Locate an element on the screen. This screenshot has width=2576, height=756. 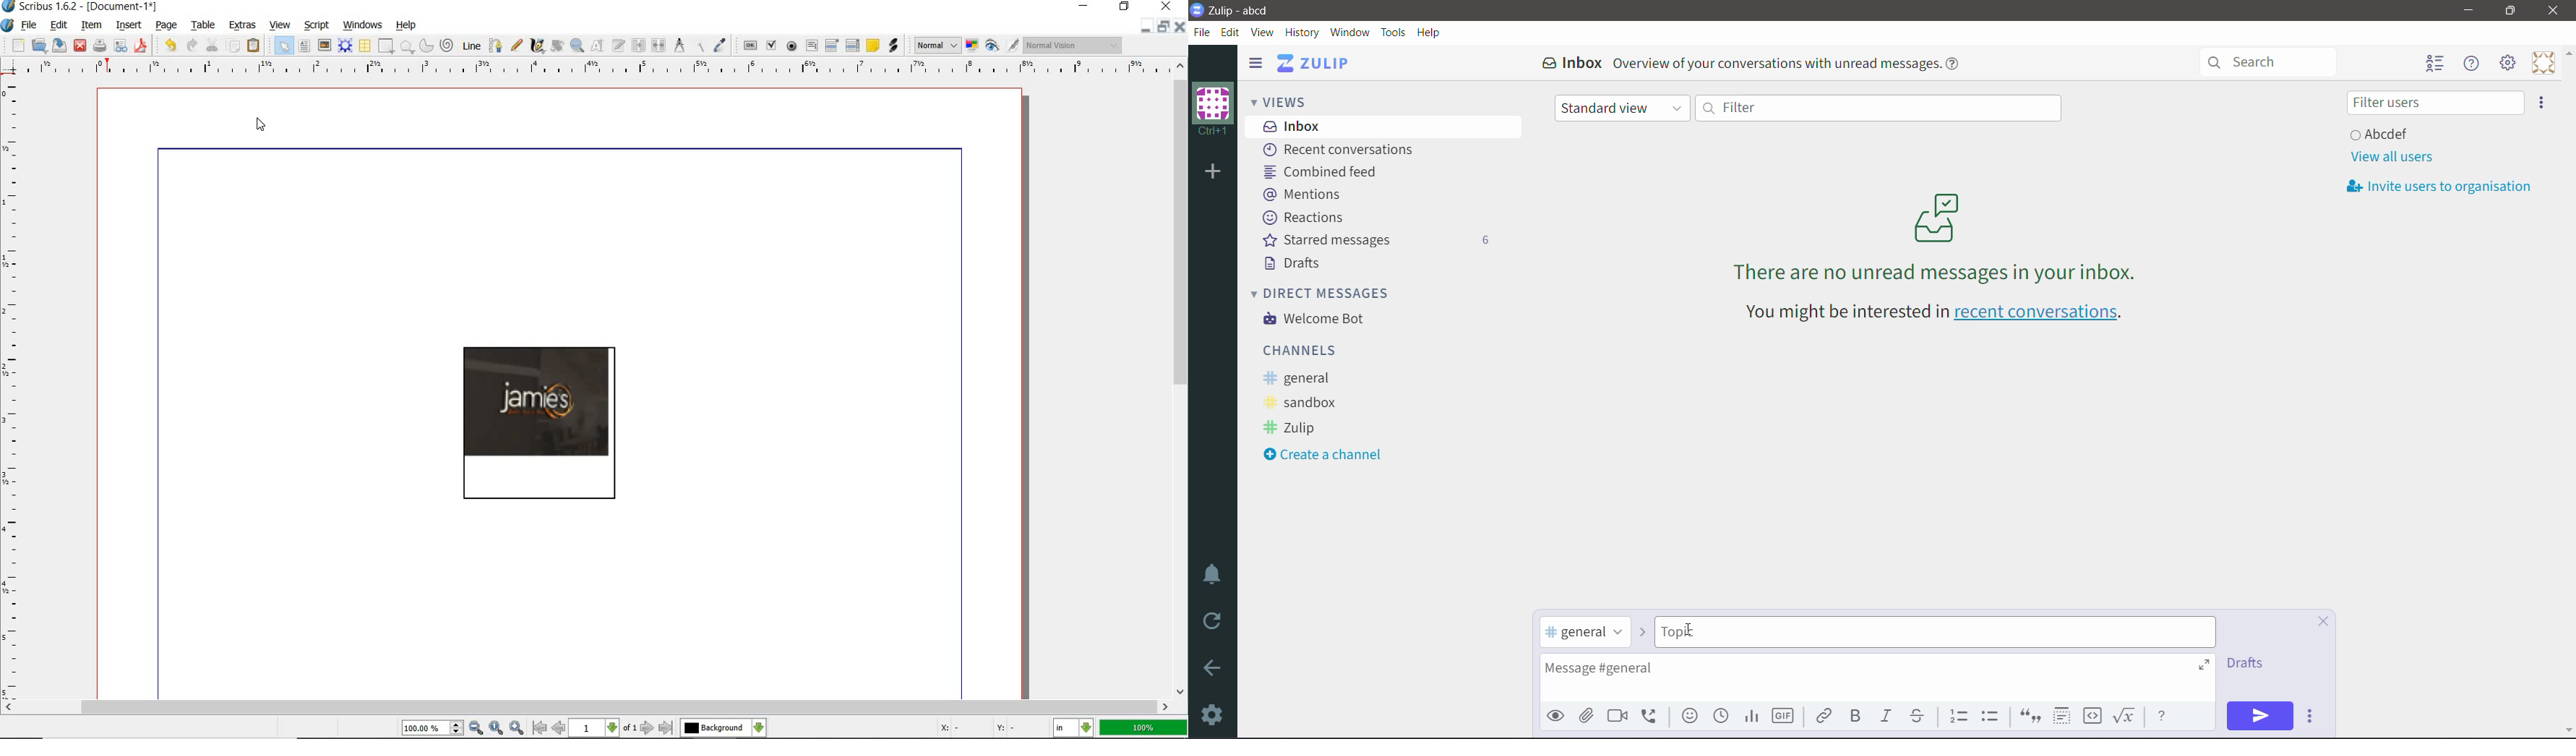
Organization Name is located at coordinates (1213, 109).